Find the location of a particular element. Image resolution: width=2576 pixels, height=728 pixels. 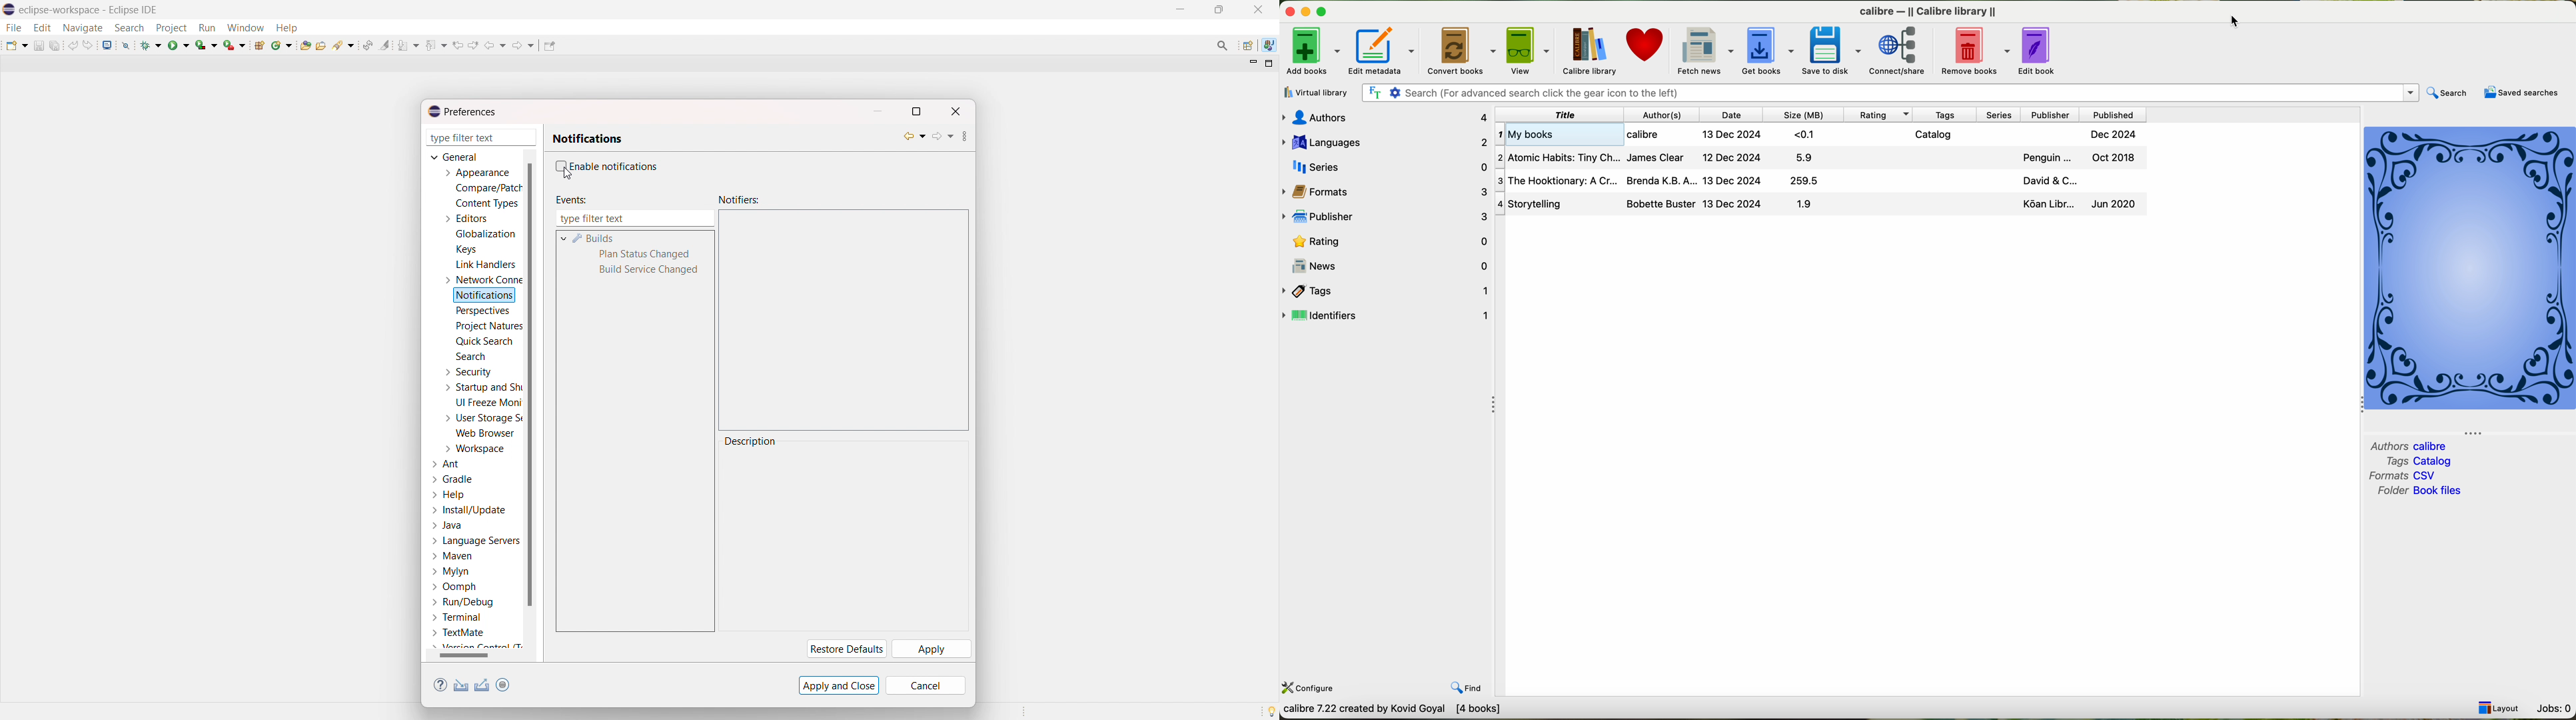

maximize view is located at coordinates (1269, 63).